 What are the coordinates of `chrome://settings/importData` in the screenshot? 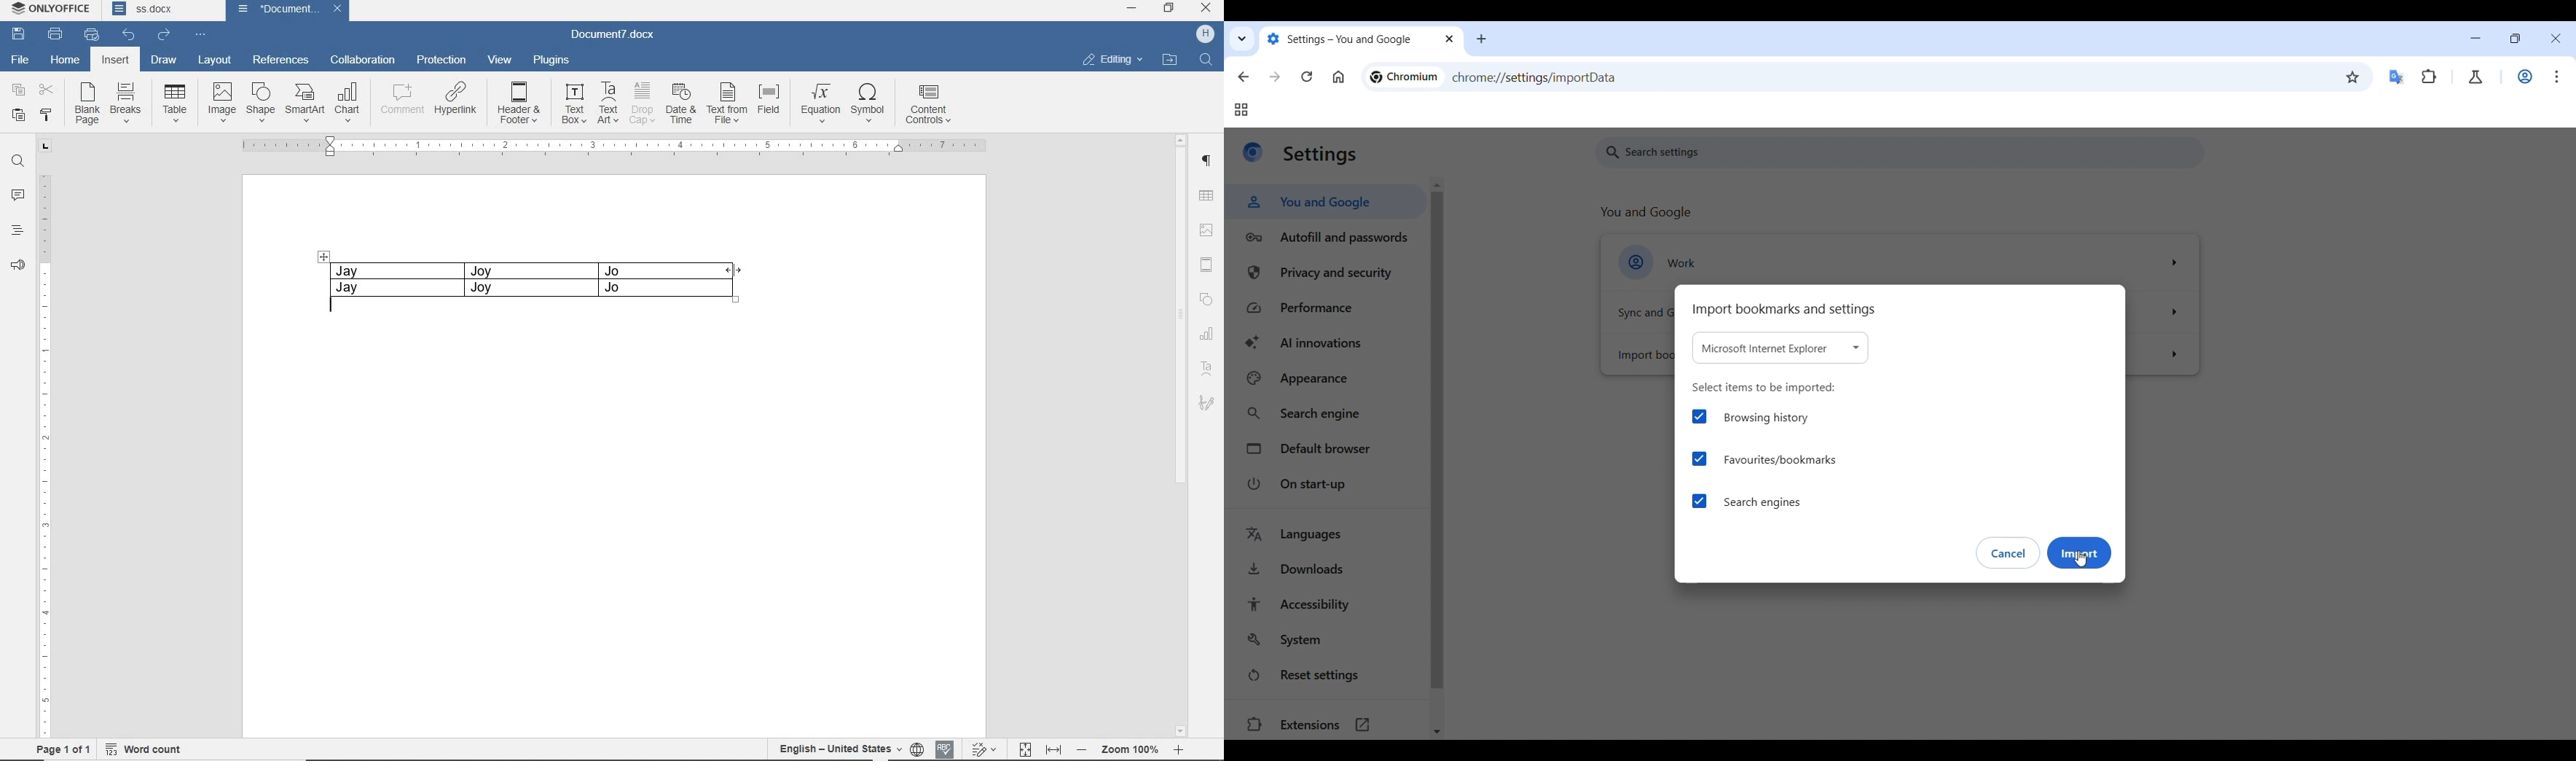 It's located at (1534, 78).